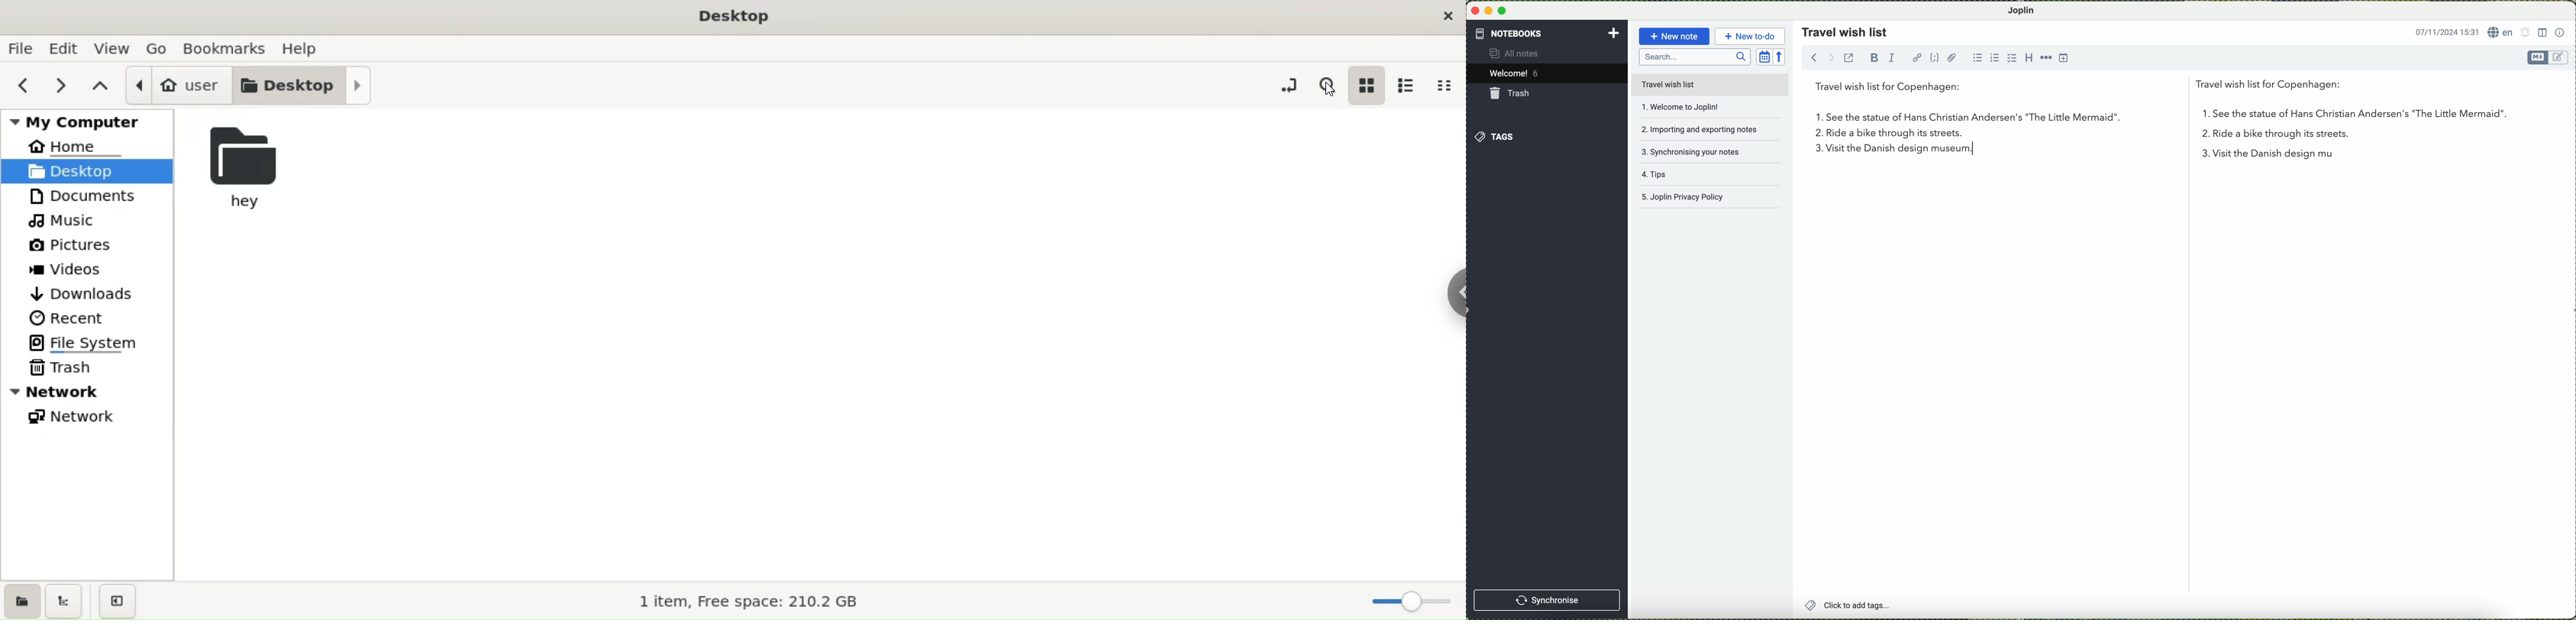 The image size is (2576, 644). I want to click on reverse sort order, so click(1781, 56).